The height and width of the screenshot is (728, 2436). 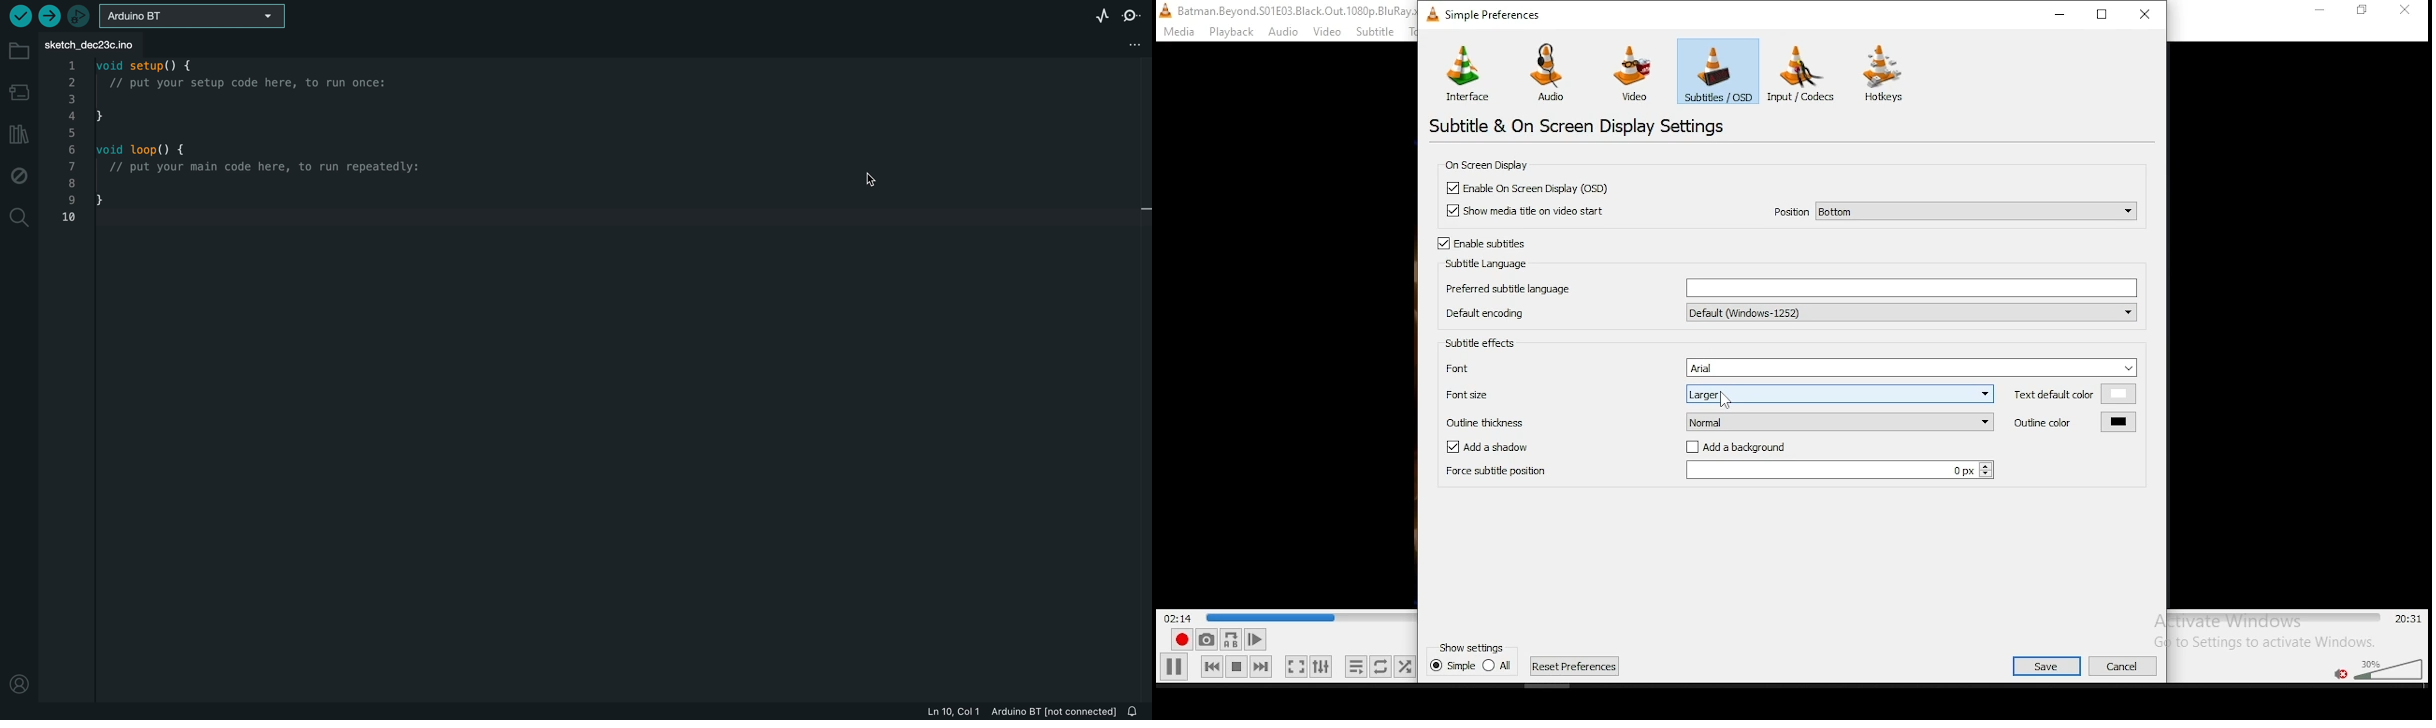 I want to click on mute/unmute, so click(x=2339, y=673).